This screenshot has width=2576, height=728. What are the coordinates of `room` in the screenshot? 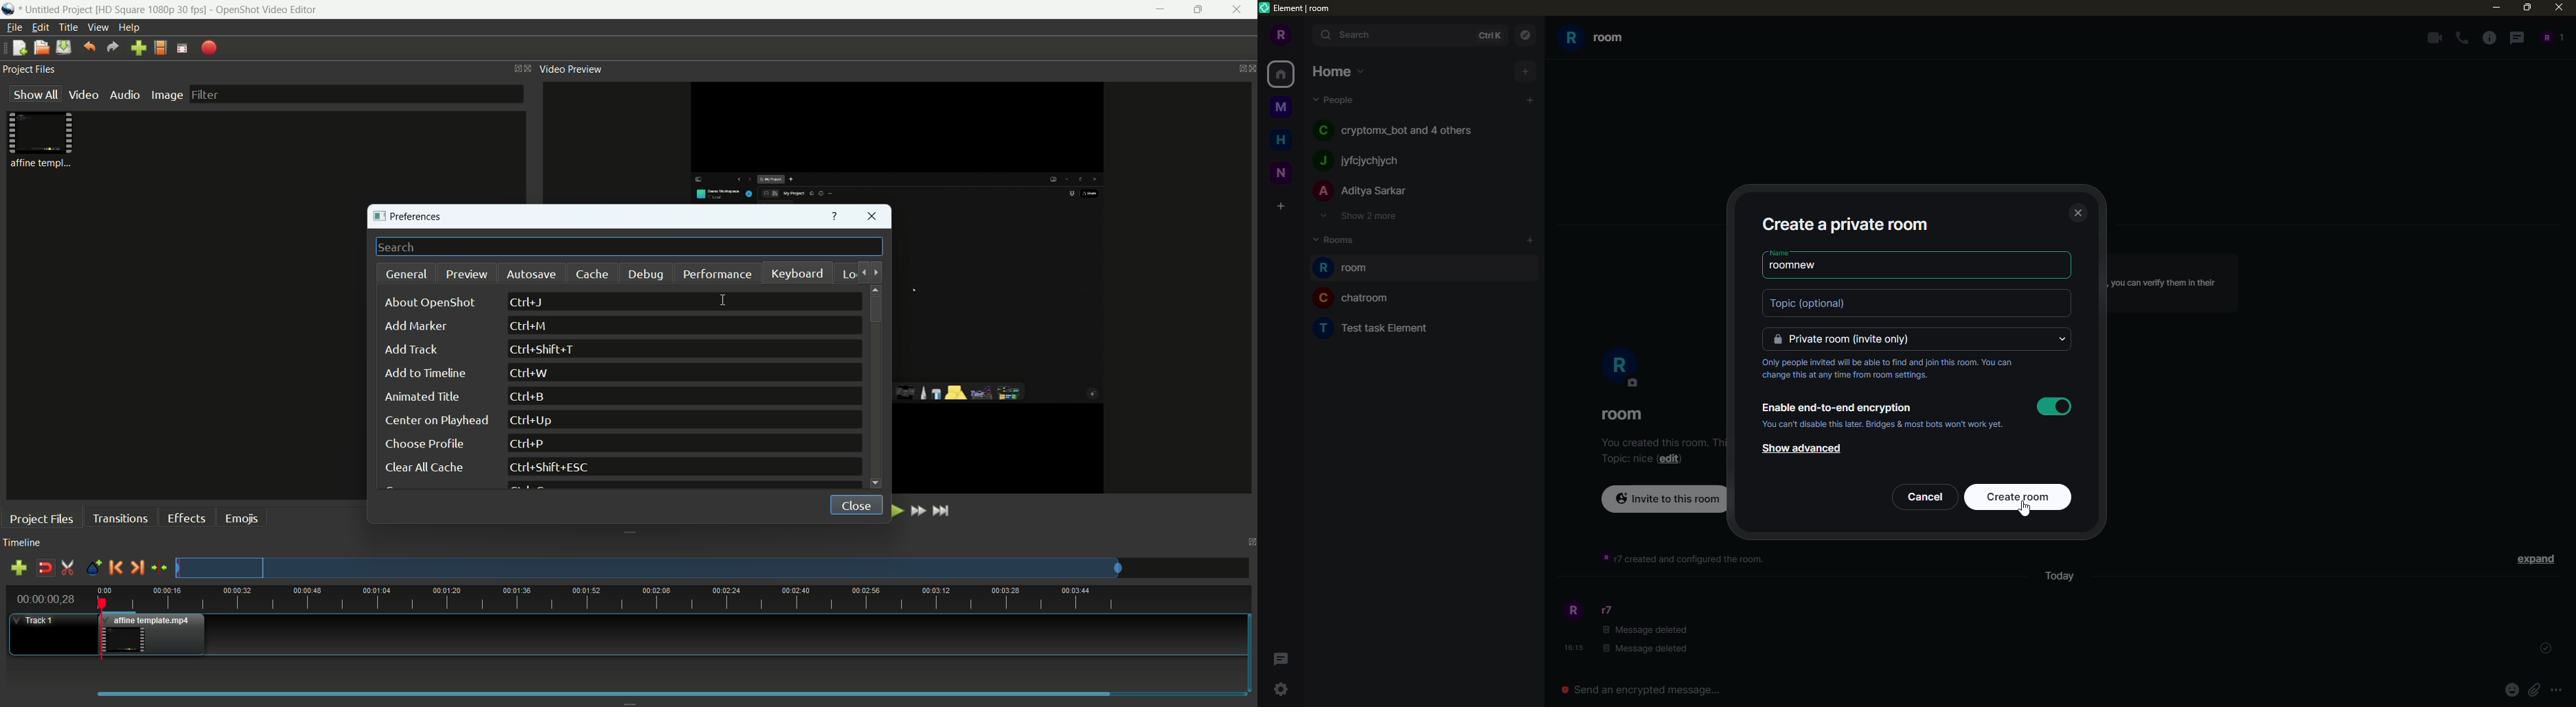 It's located at (1623, 414).